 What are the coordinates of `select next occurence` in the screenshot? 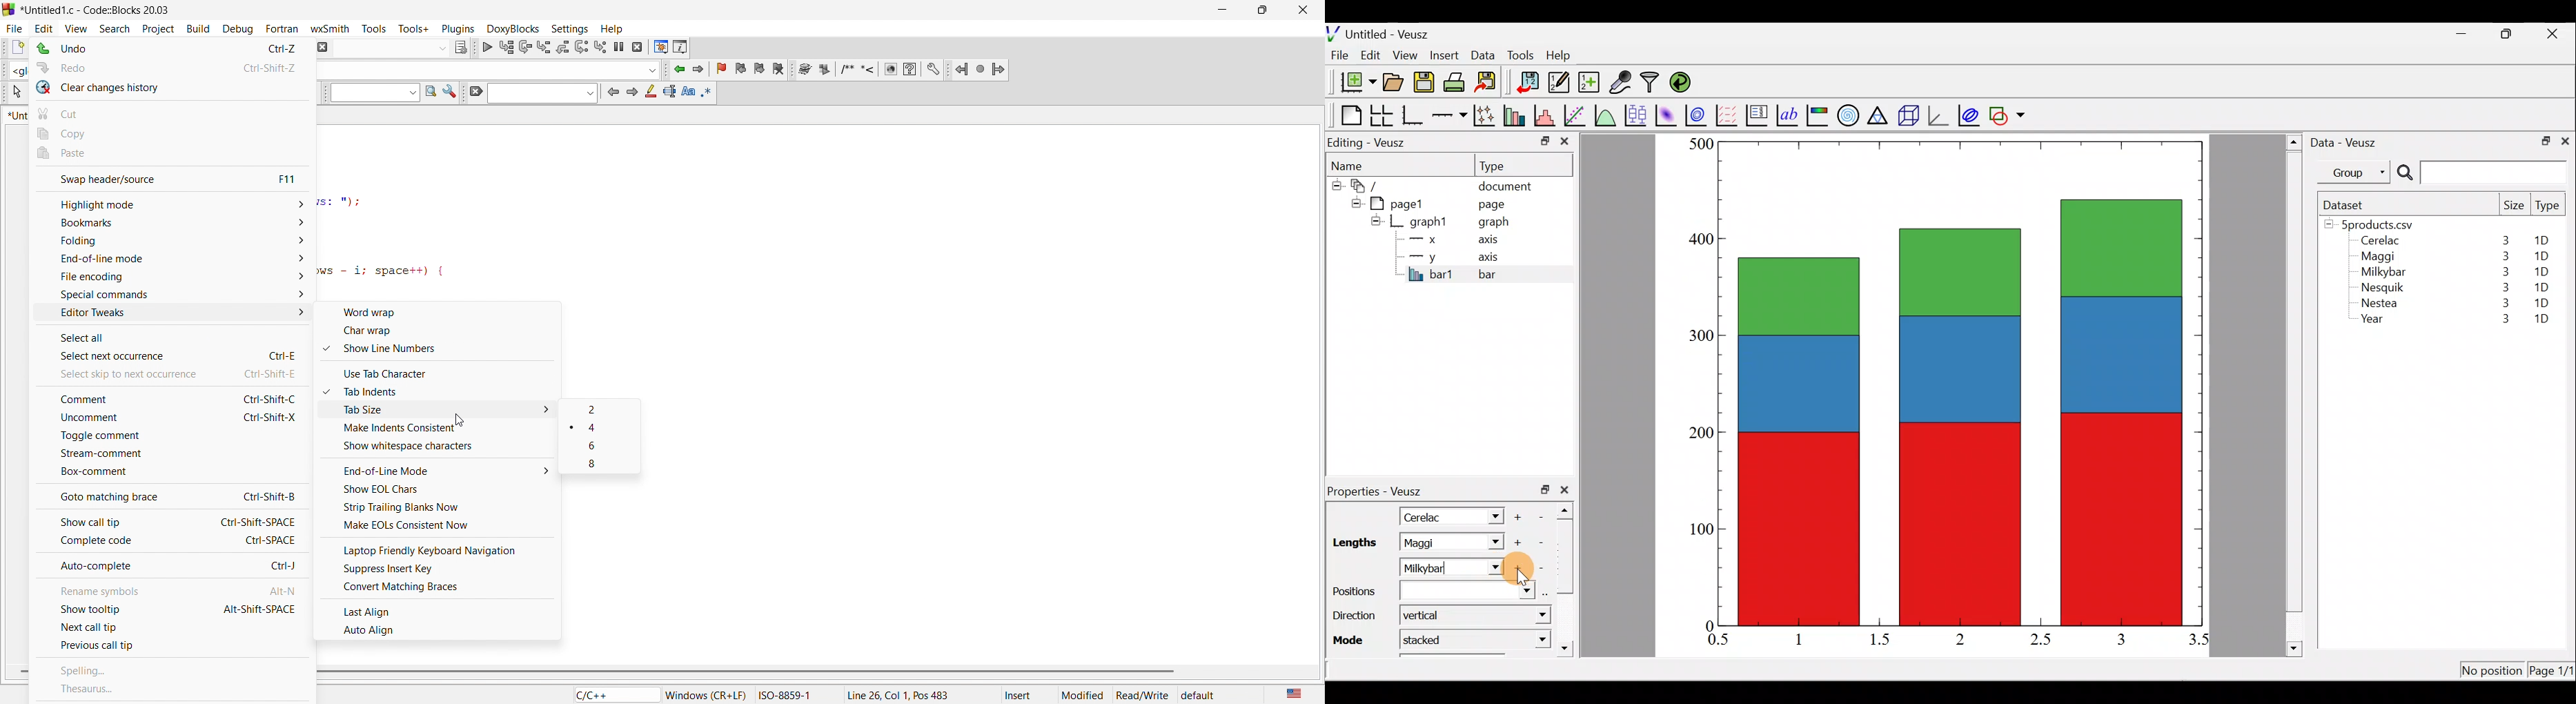 It's located at (118, 358).